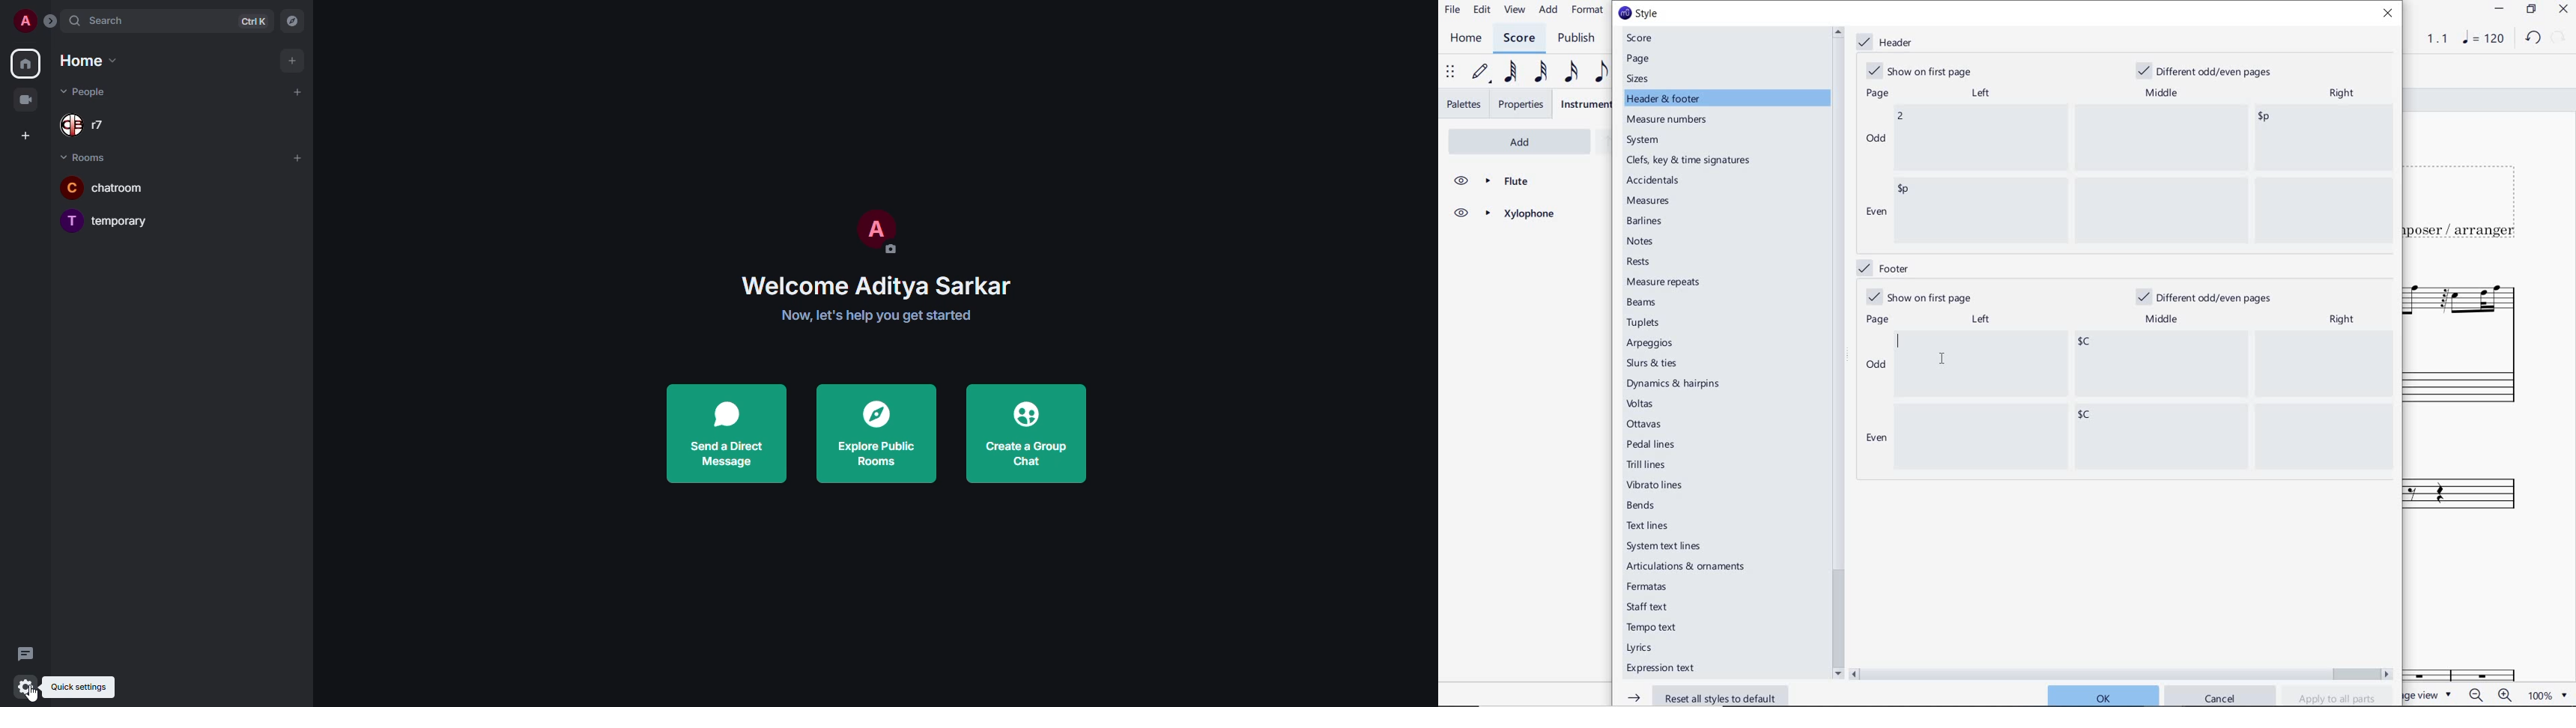 The height and width of the screenshot is (728, 2576). Describe the element at coordinates (1645, 424) in the screenshot. I see `ottavas` at that location.